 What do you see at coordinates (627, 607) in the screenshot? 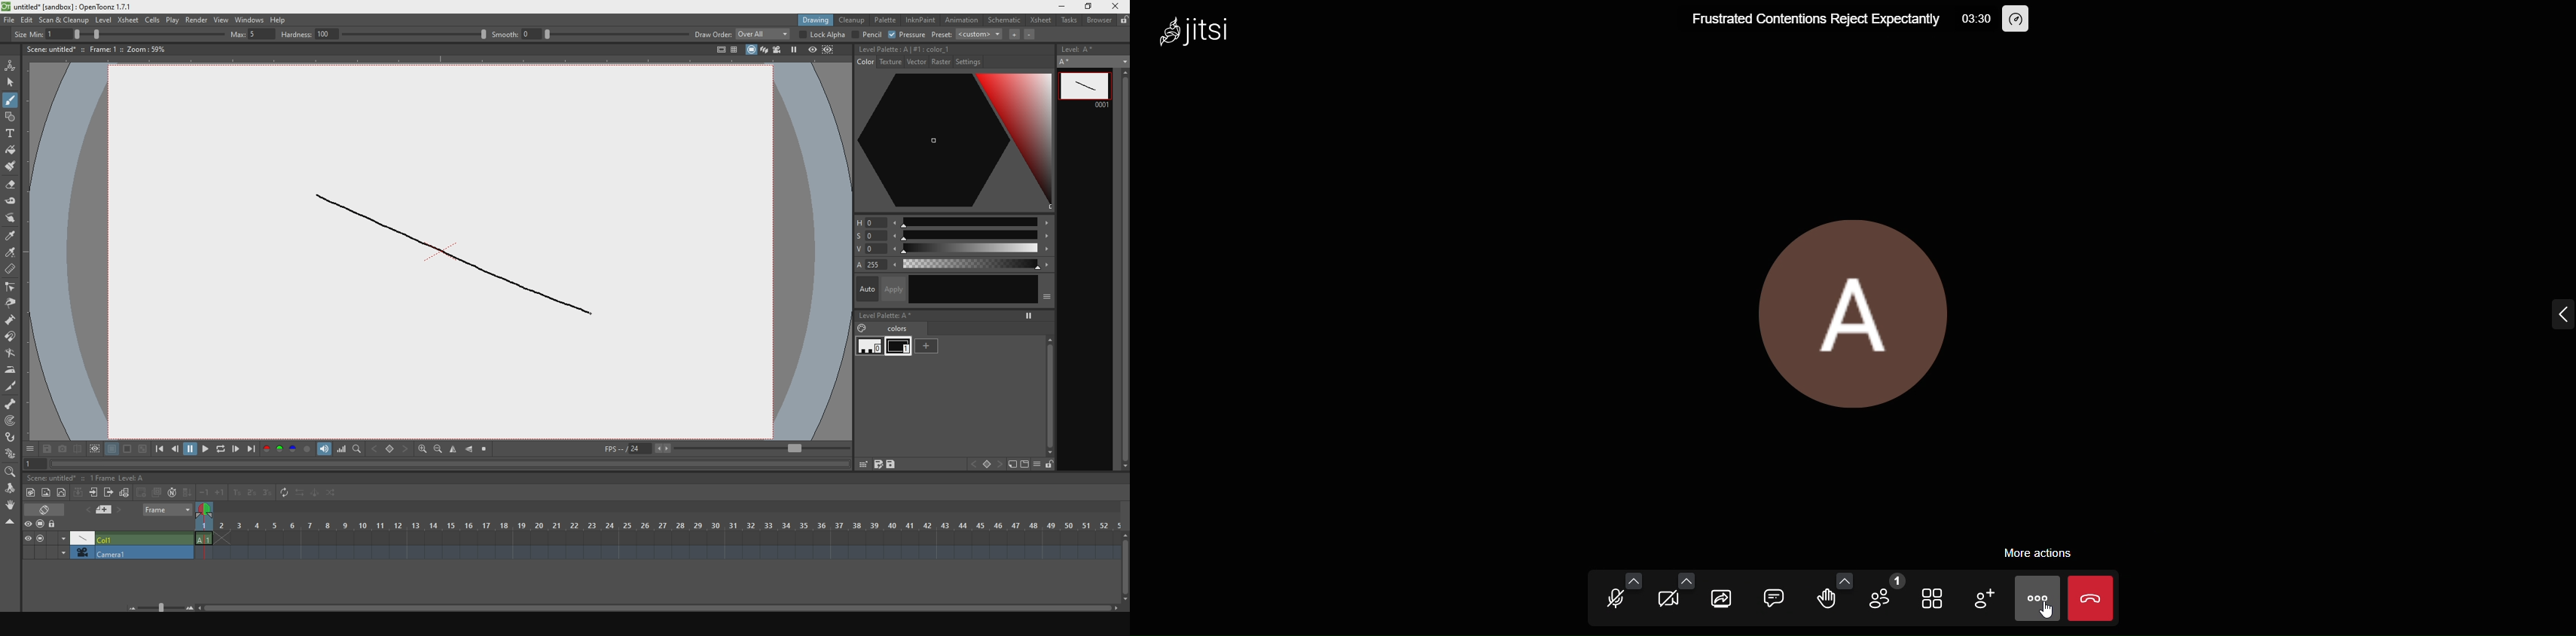
I see `horizontal slider` at bounding box center [627, 607].